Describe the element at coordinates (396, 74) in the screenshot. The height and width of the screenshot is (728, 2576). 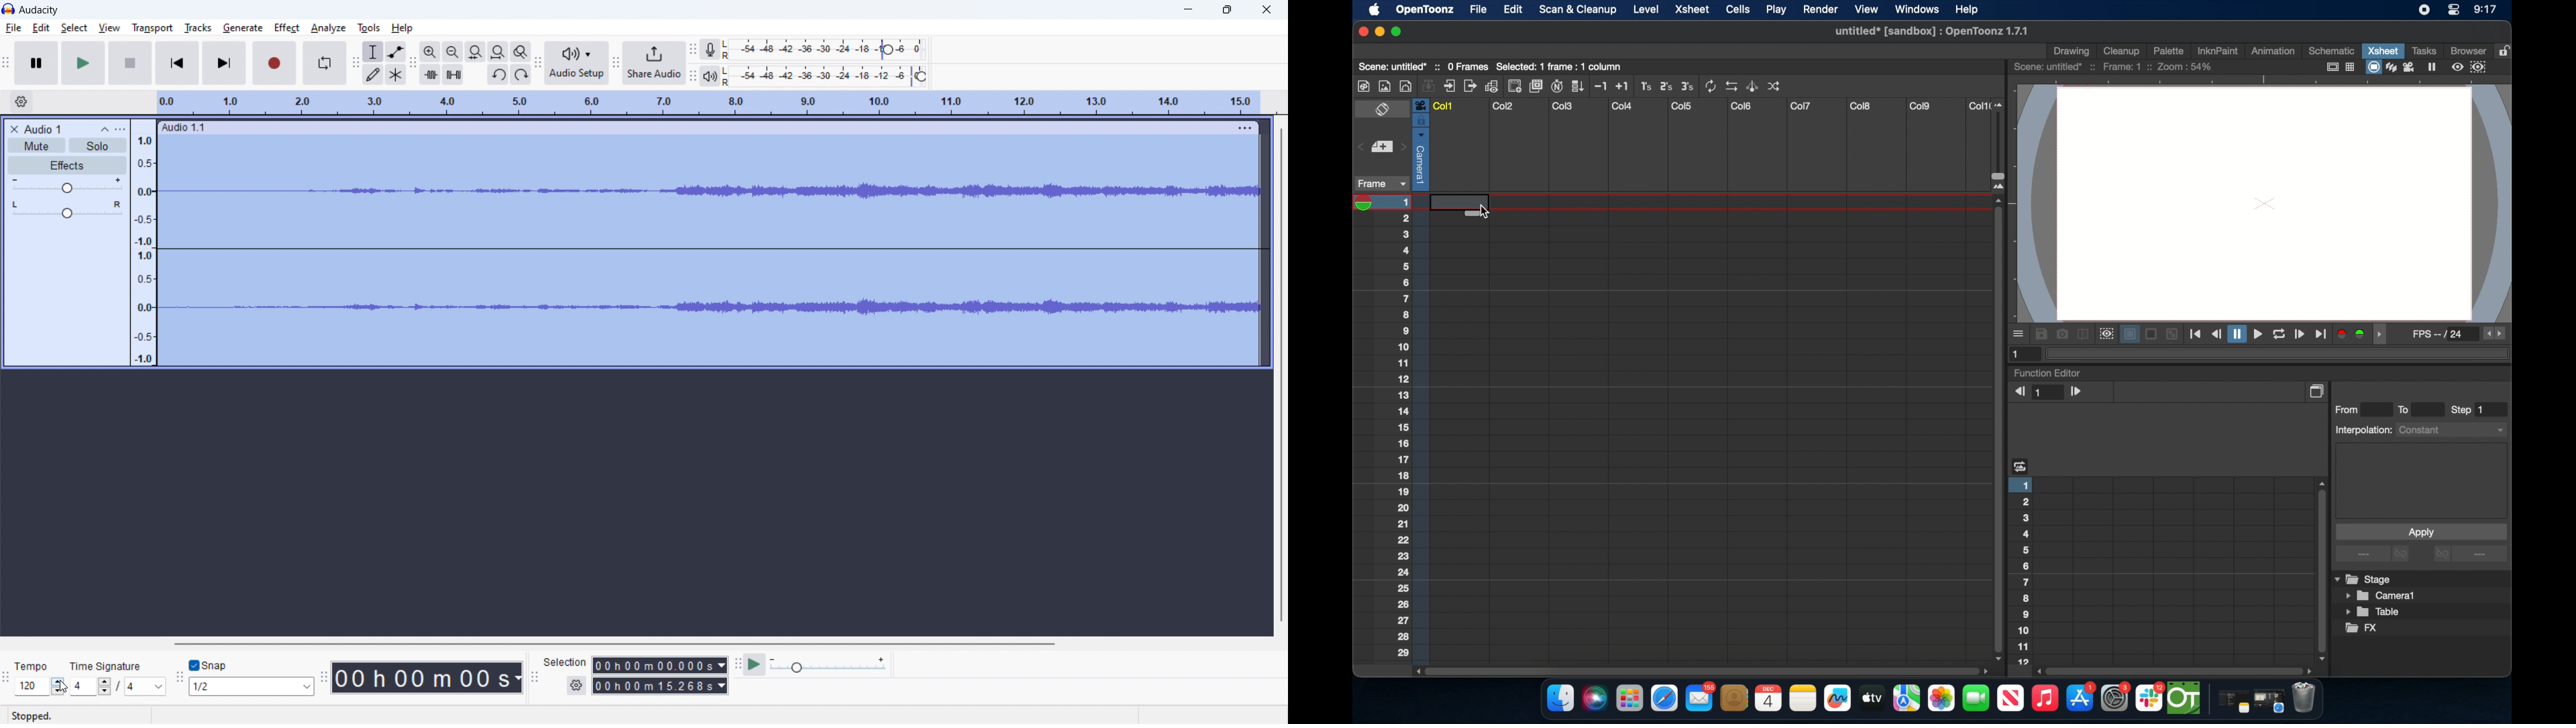
I see `multi tool` at that location.